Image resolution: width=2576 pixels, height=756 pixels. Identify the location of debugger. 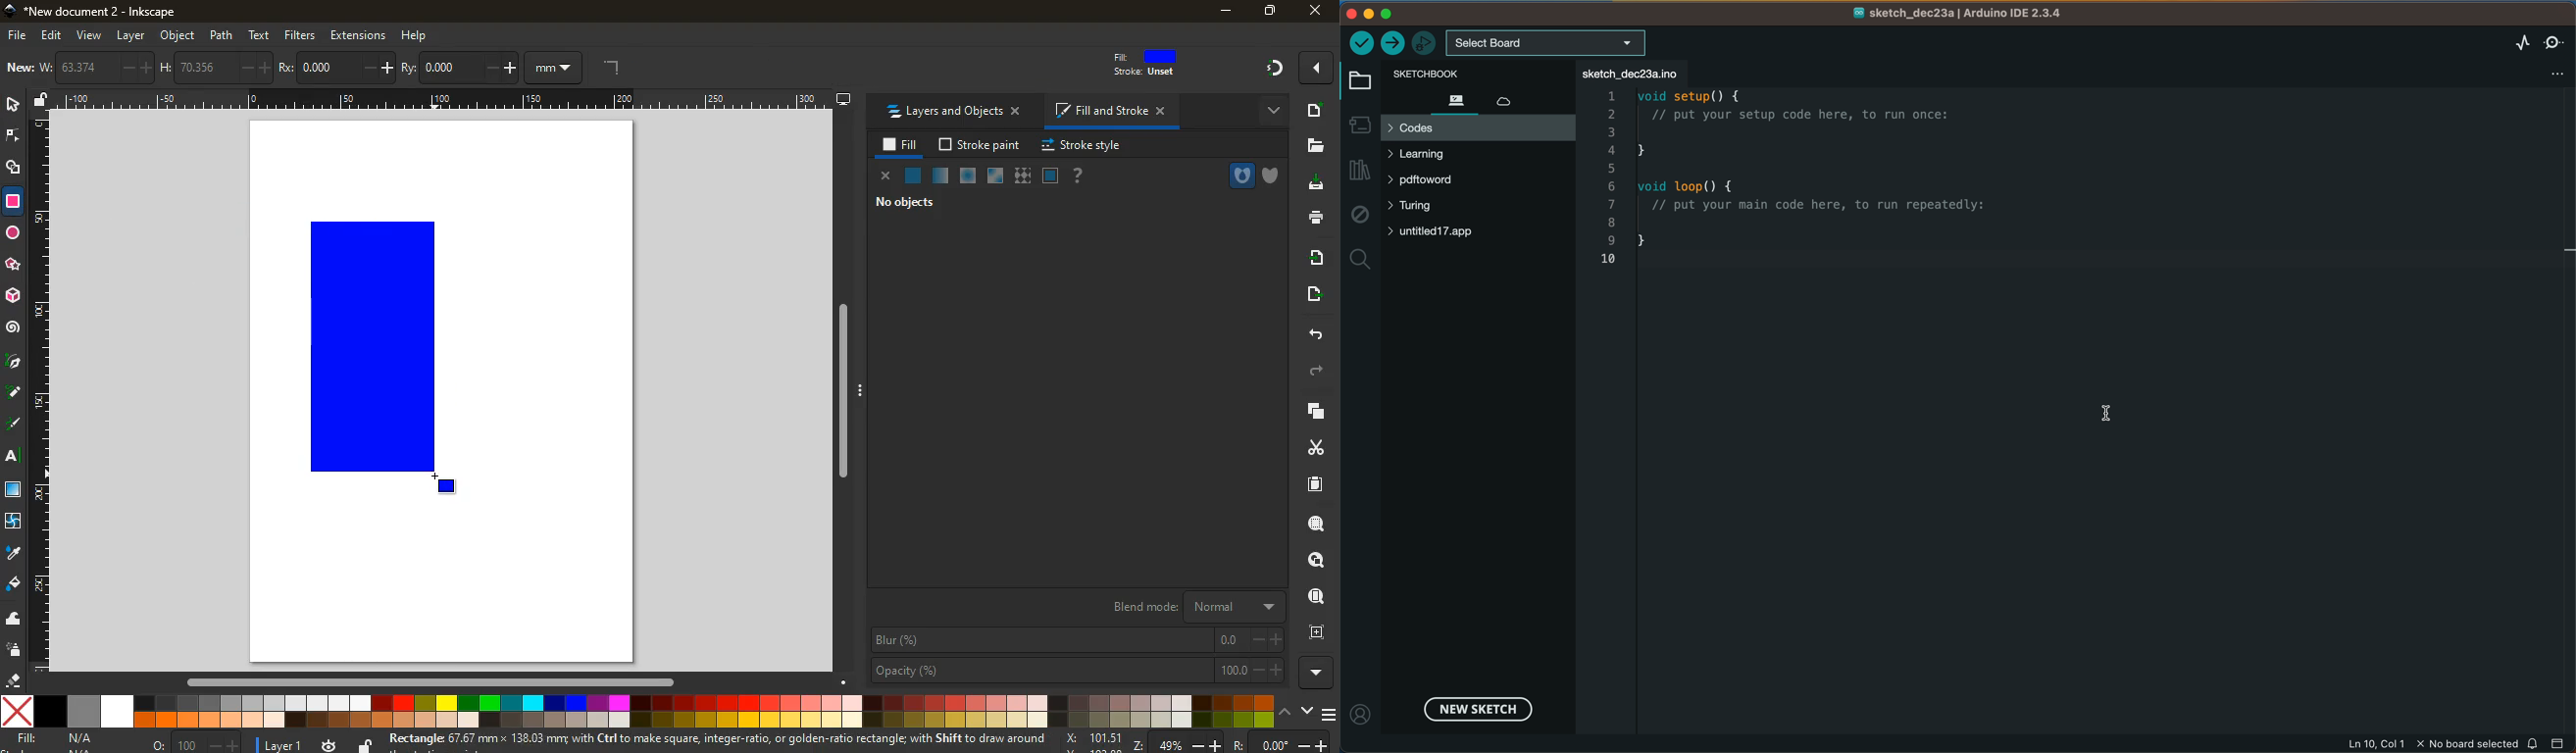
(1422, 43).